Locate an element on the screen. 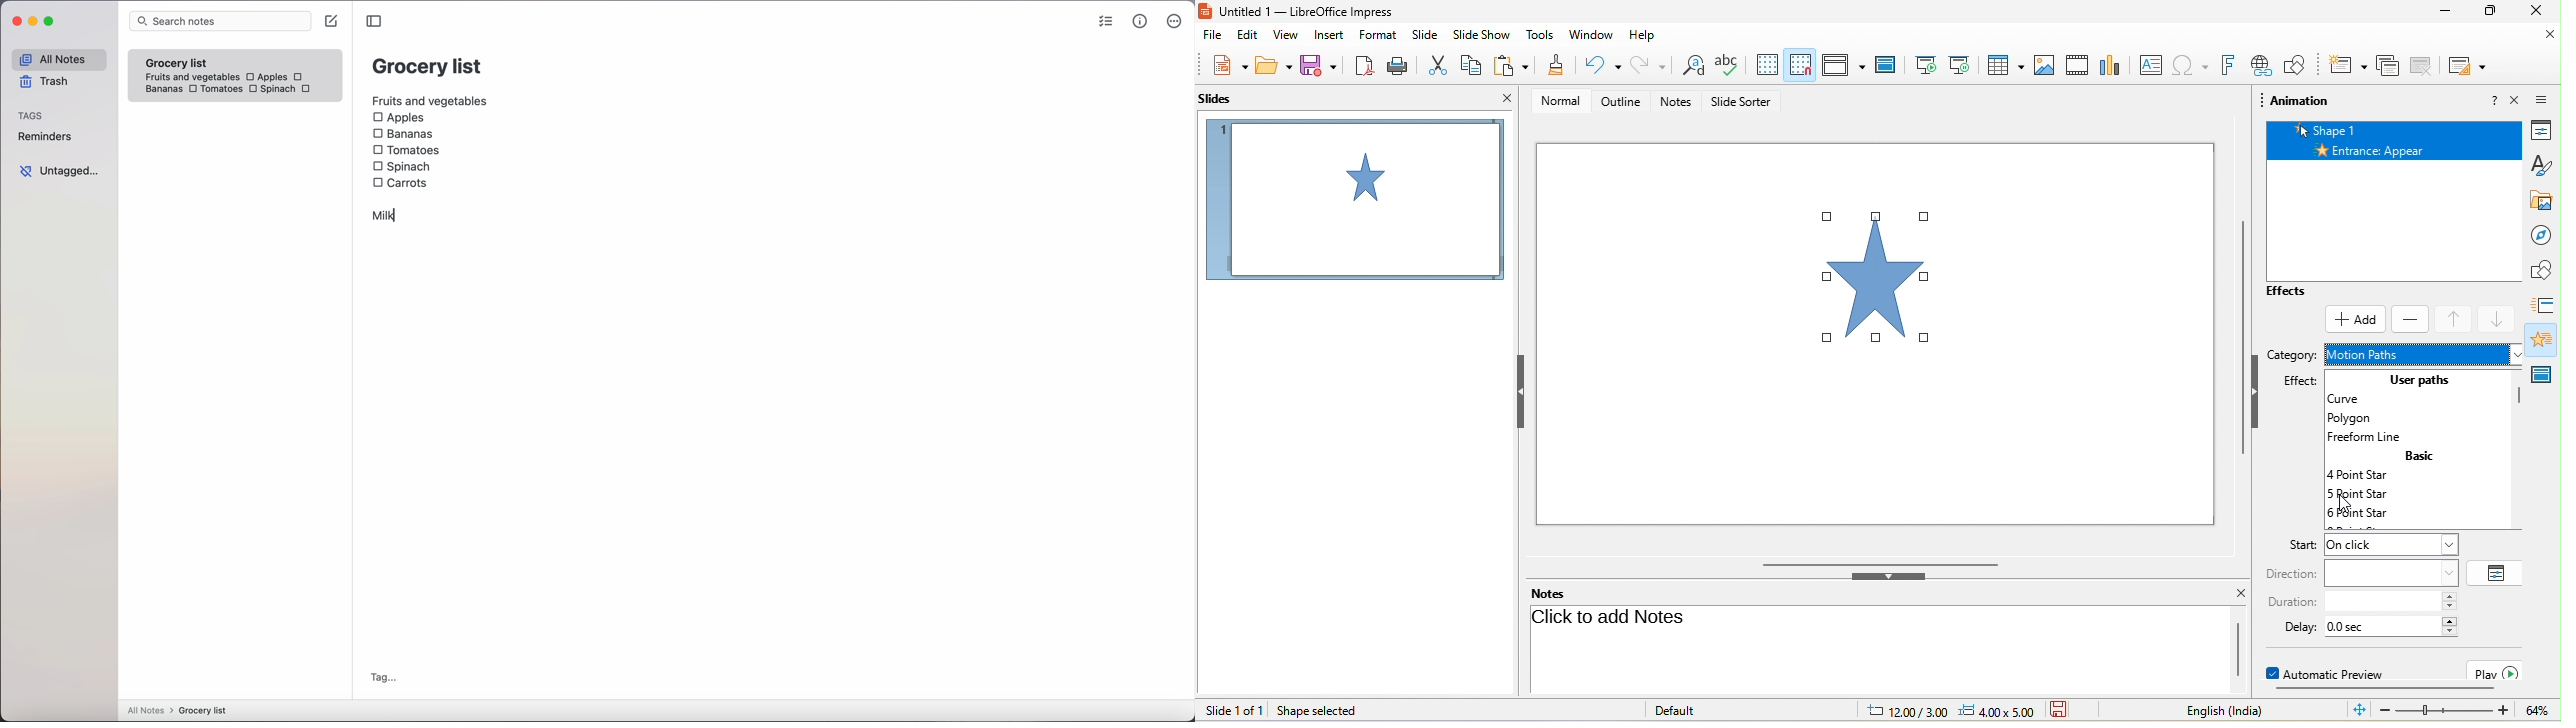  edit is located at coordinates (1247, 36).